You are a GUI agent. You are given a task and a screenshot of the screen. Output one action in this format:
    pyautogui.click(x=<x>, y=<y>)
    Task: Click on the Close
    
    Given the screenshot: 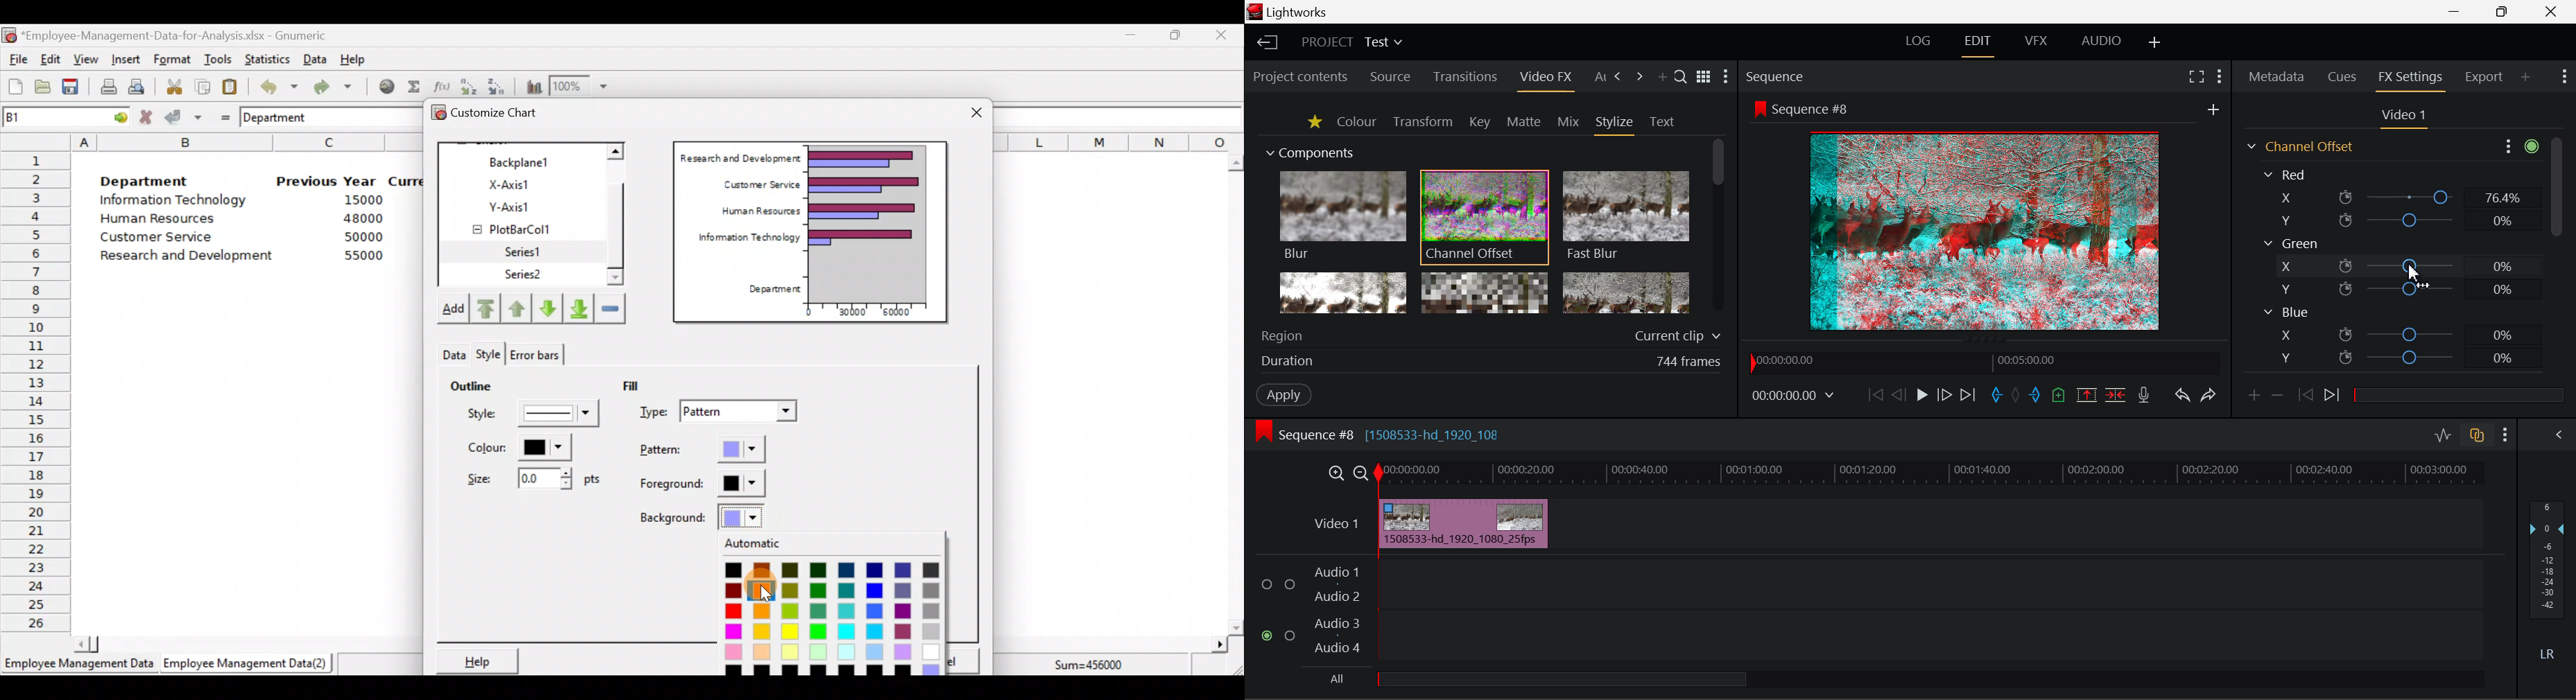 What is the action you would take?
    pyautogui.click(x=2550, y=12)
    